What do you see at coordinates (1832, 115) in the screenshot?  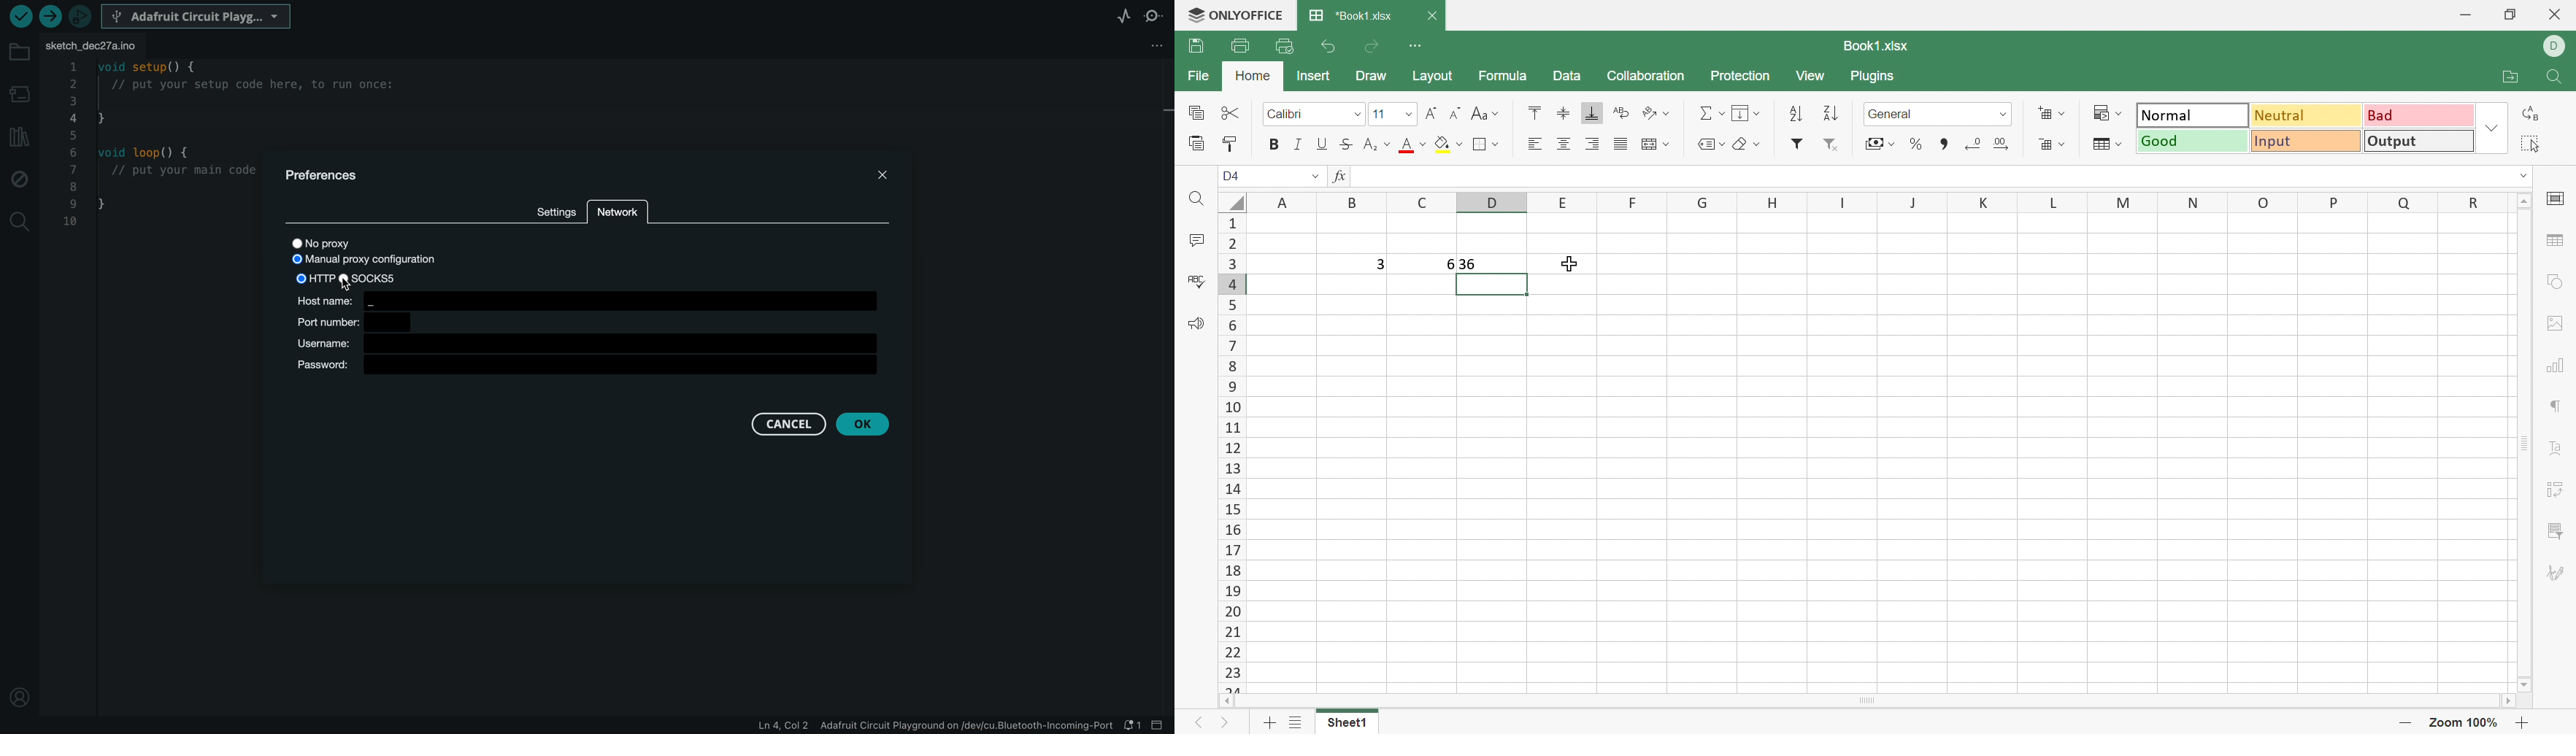 I see `Sort descending` at bounding box center [1832, 115].